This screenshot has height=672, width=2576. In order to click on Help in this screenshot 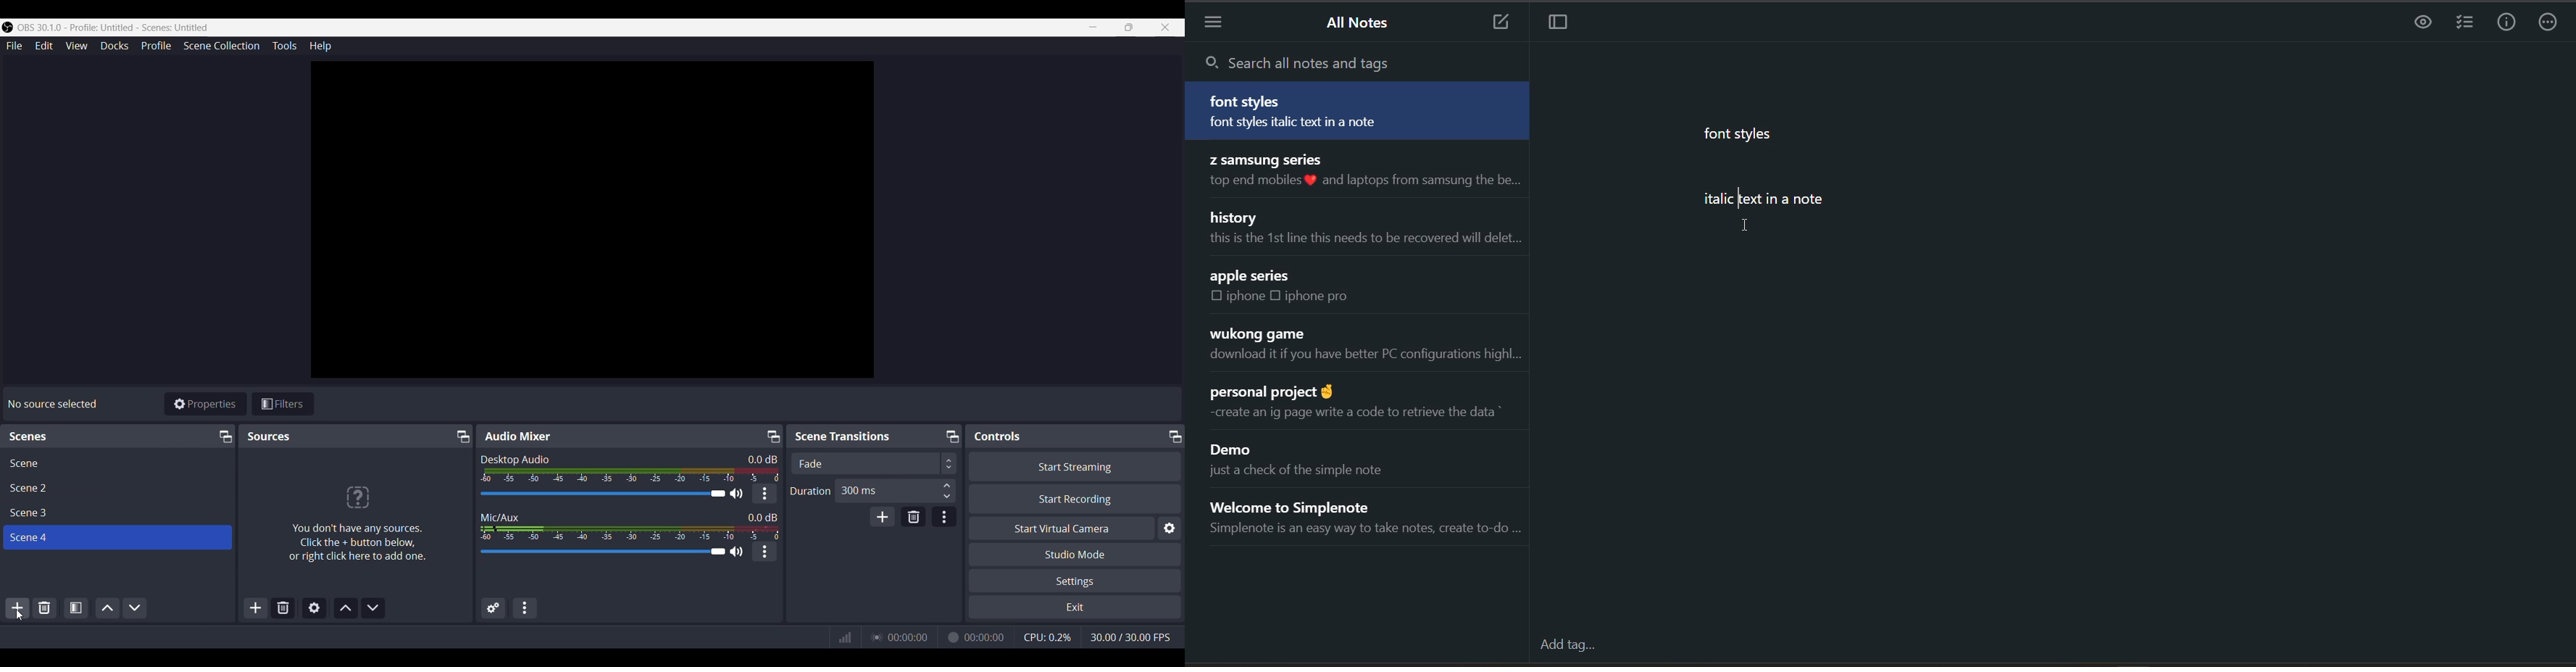, I will do `click(320, 46)`.